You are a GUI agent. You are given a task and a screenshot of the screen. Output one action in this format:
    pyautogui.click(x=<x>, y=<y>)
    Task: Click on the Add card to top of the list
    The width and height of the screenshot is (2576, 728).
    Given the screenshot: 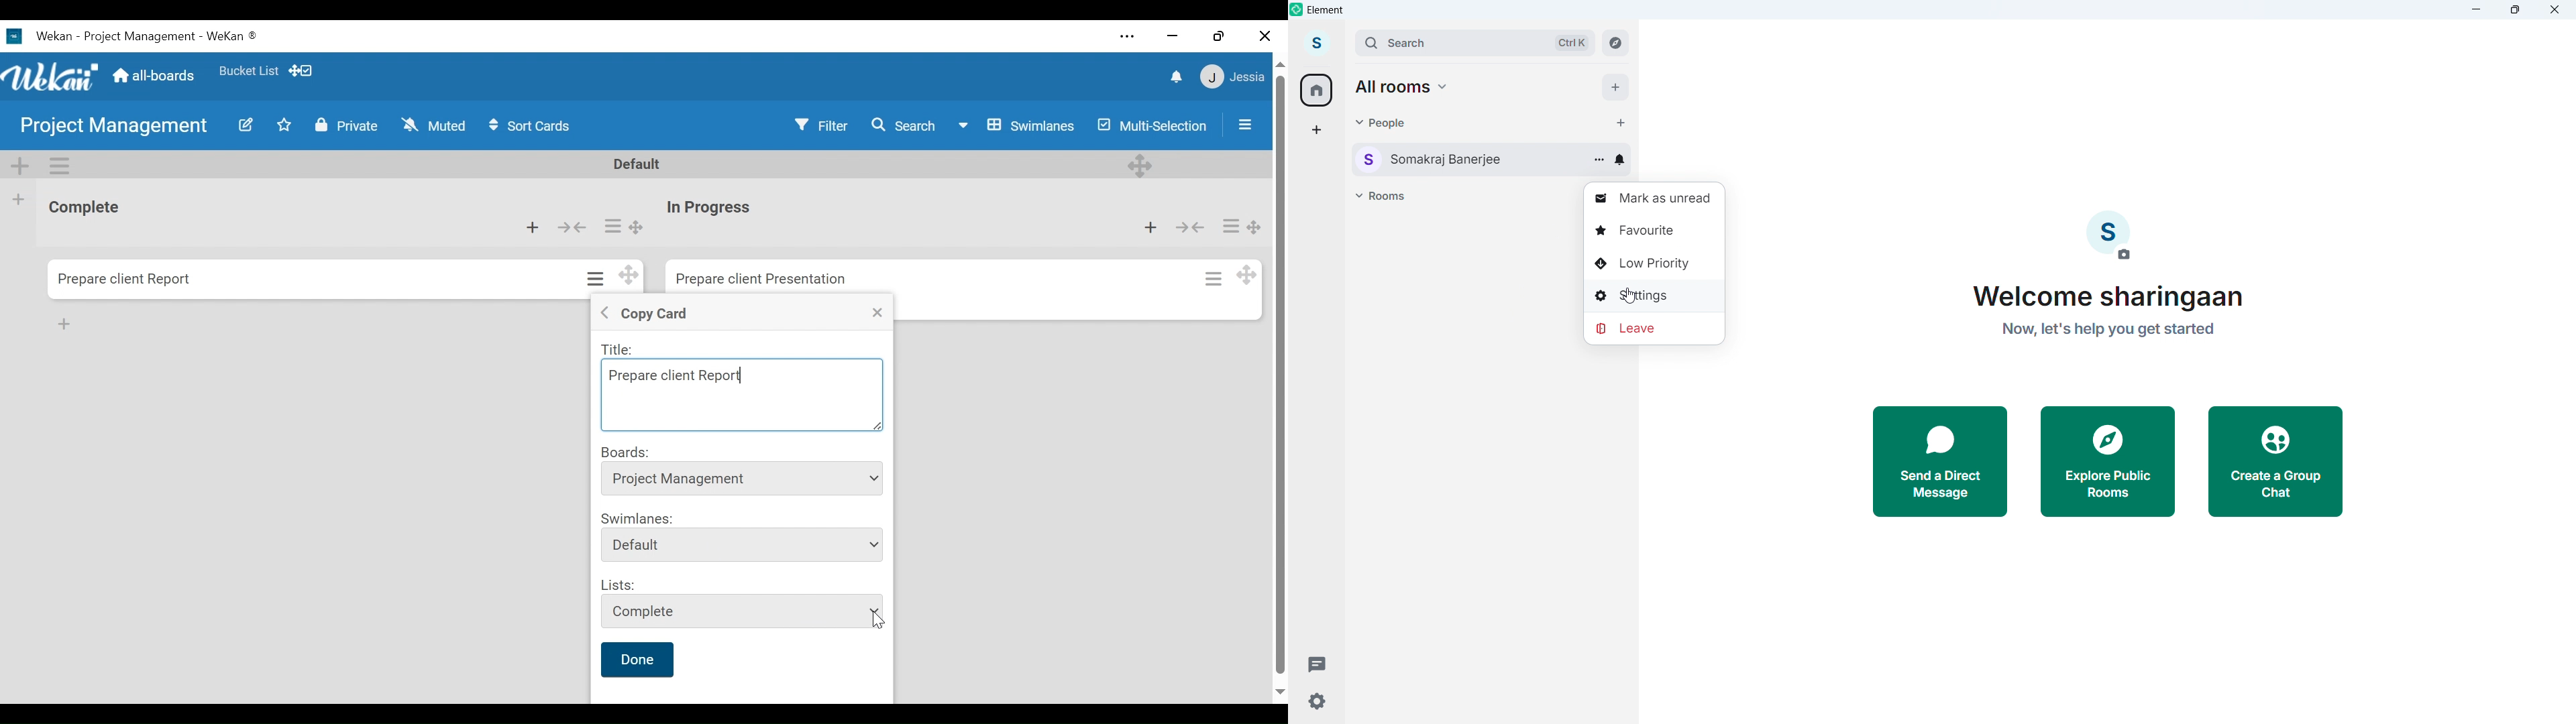 What is the action you would take?
    pyautogui.click(x=539, y=228)
    